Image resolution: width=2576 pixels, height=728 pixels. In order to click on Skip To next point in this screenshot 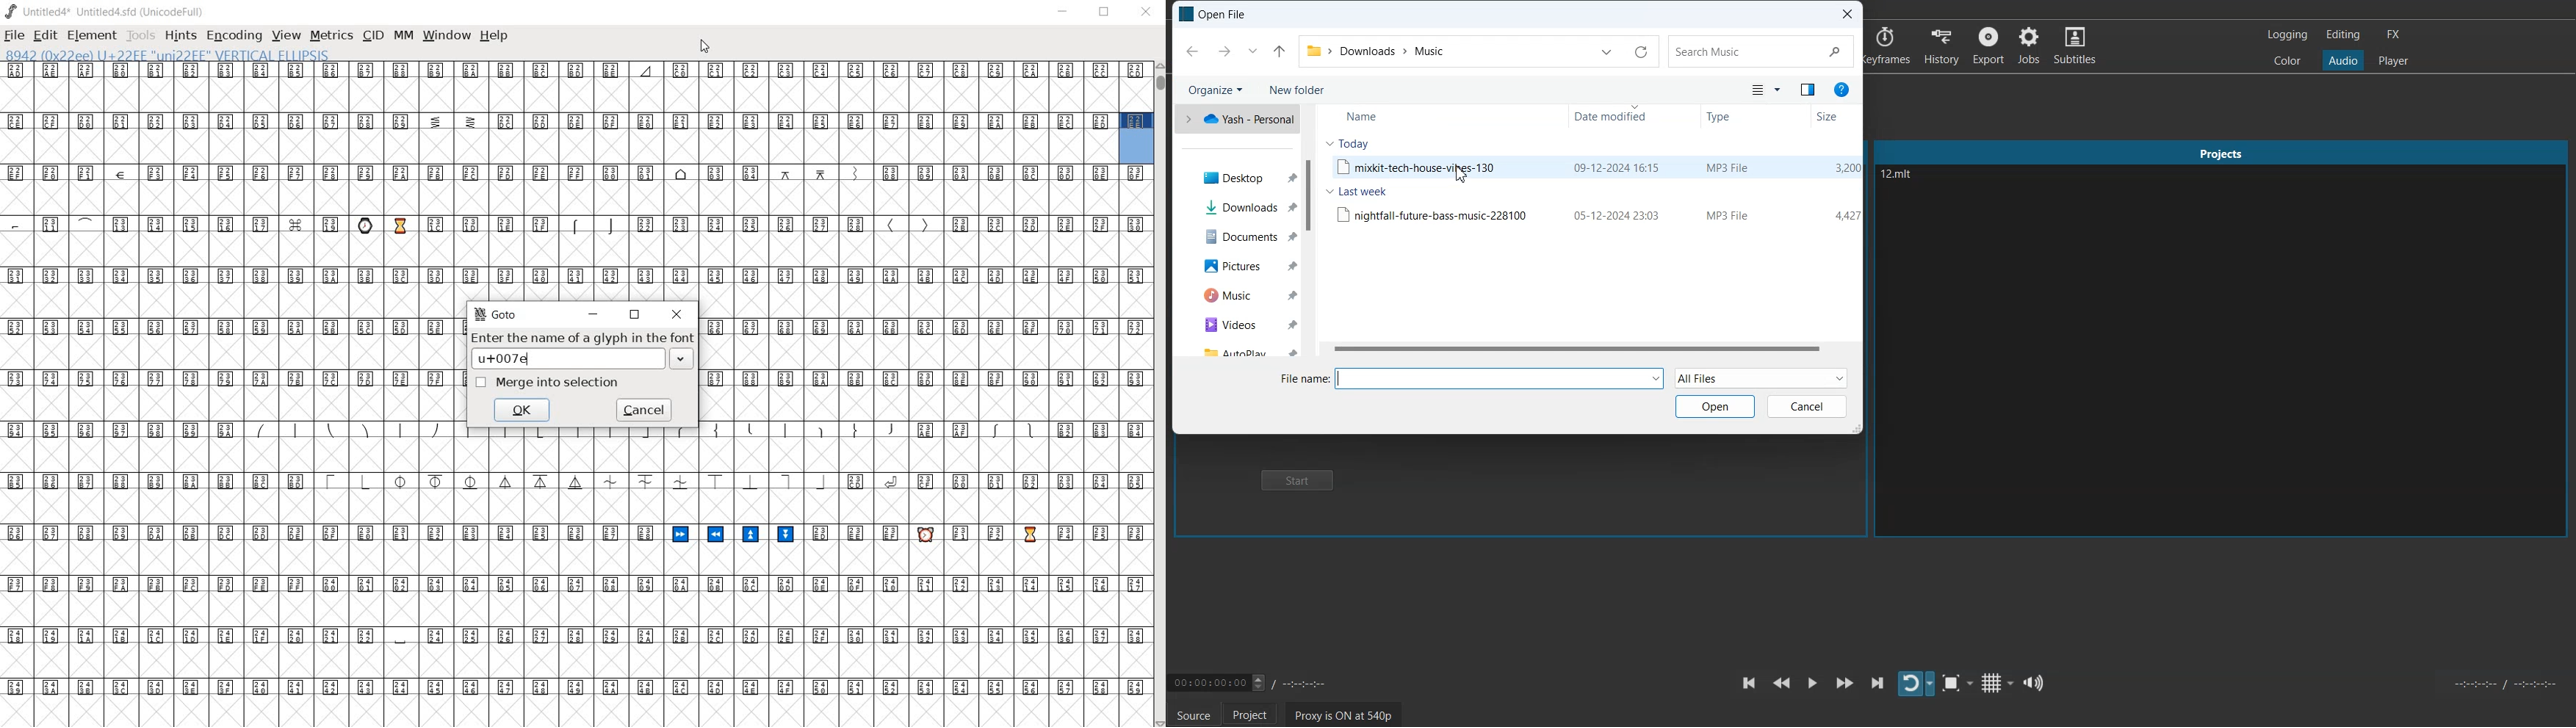, I will do `click(1878, 682)`.